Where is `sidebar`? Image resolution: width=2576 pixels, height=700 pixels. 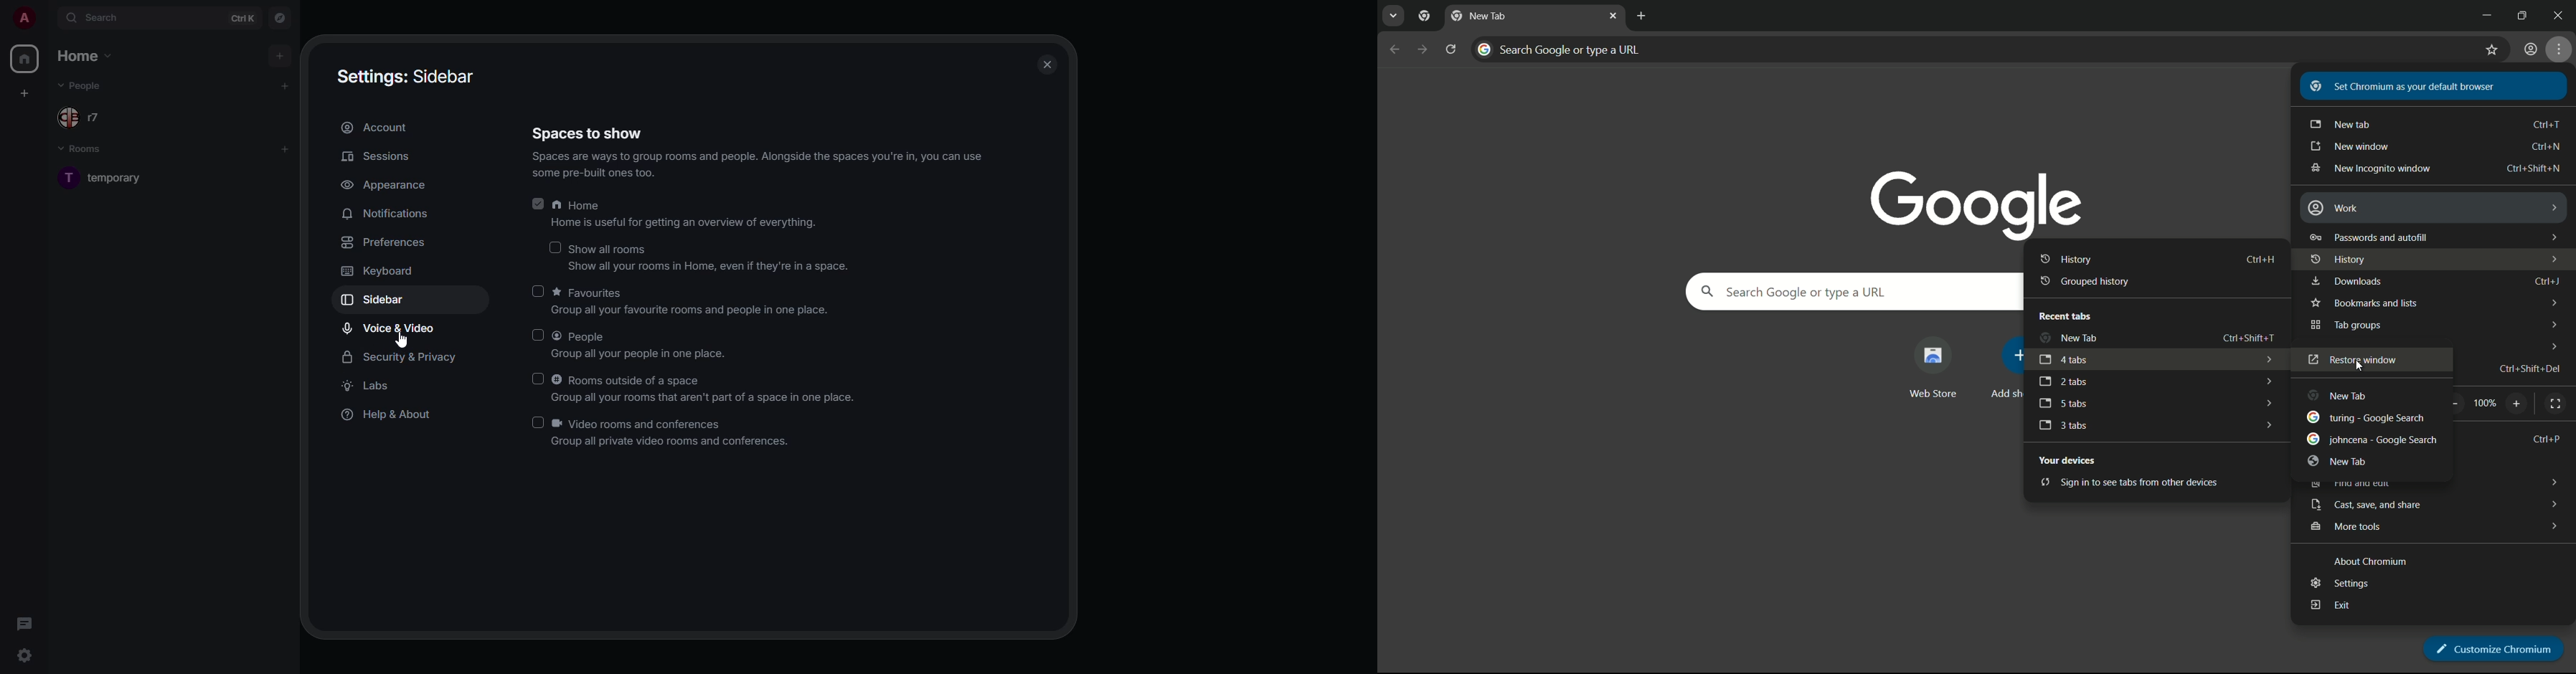 sidebar is located at coordinates (375, 300).